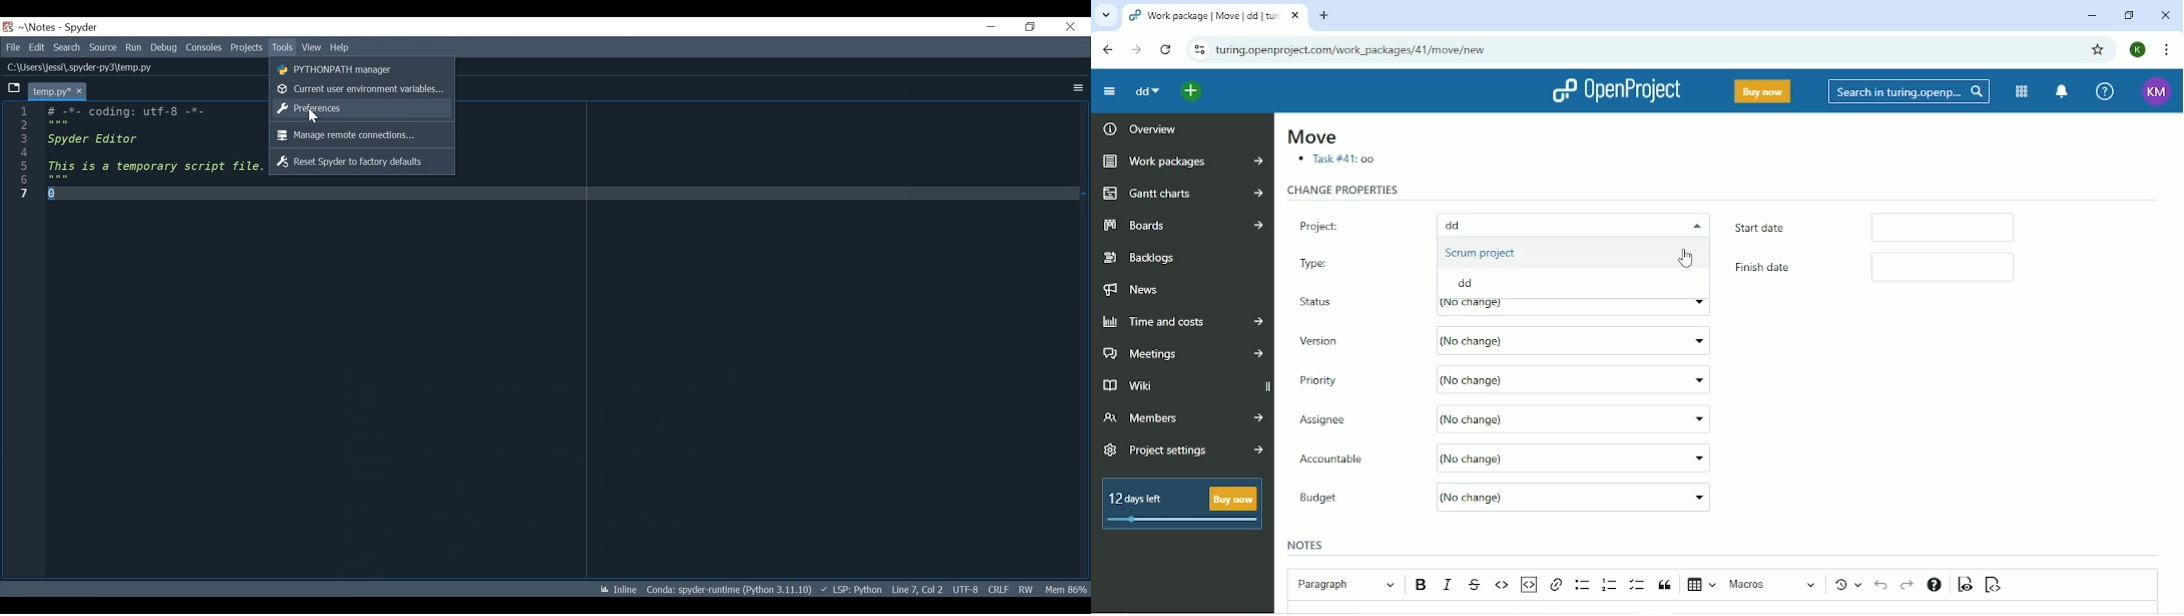 The image size is (2184, 616). I want to click on Projects, so click(246, 48).